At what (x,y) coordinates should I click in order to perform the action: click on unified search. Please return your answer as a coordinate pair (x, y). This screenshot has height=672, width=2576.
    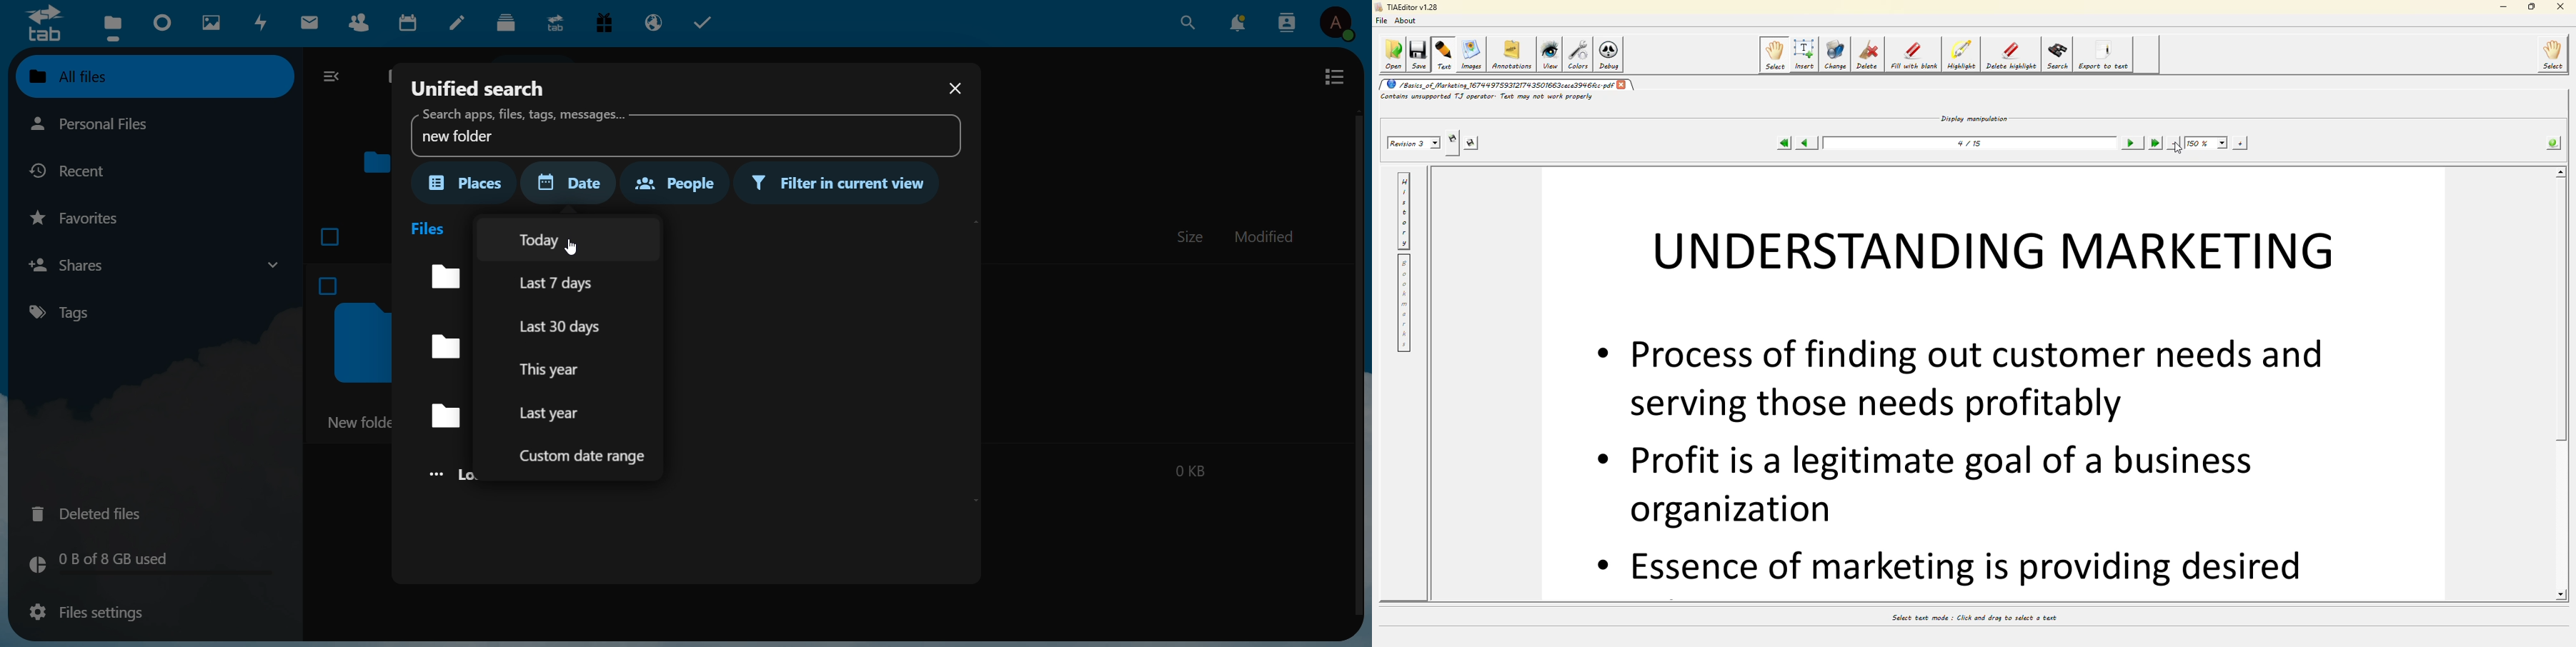
    Looking at the image, I should click on (479, 86).